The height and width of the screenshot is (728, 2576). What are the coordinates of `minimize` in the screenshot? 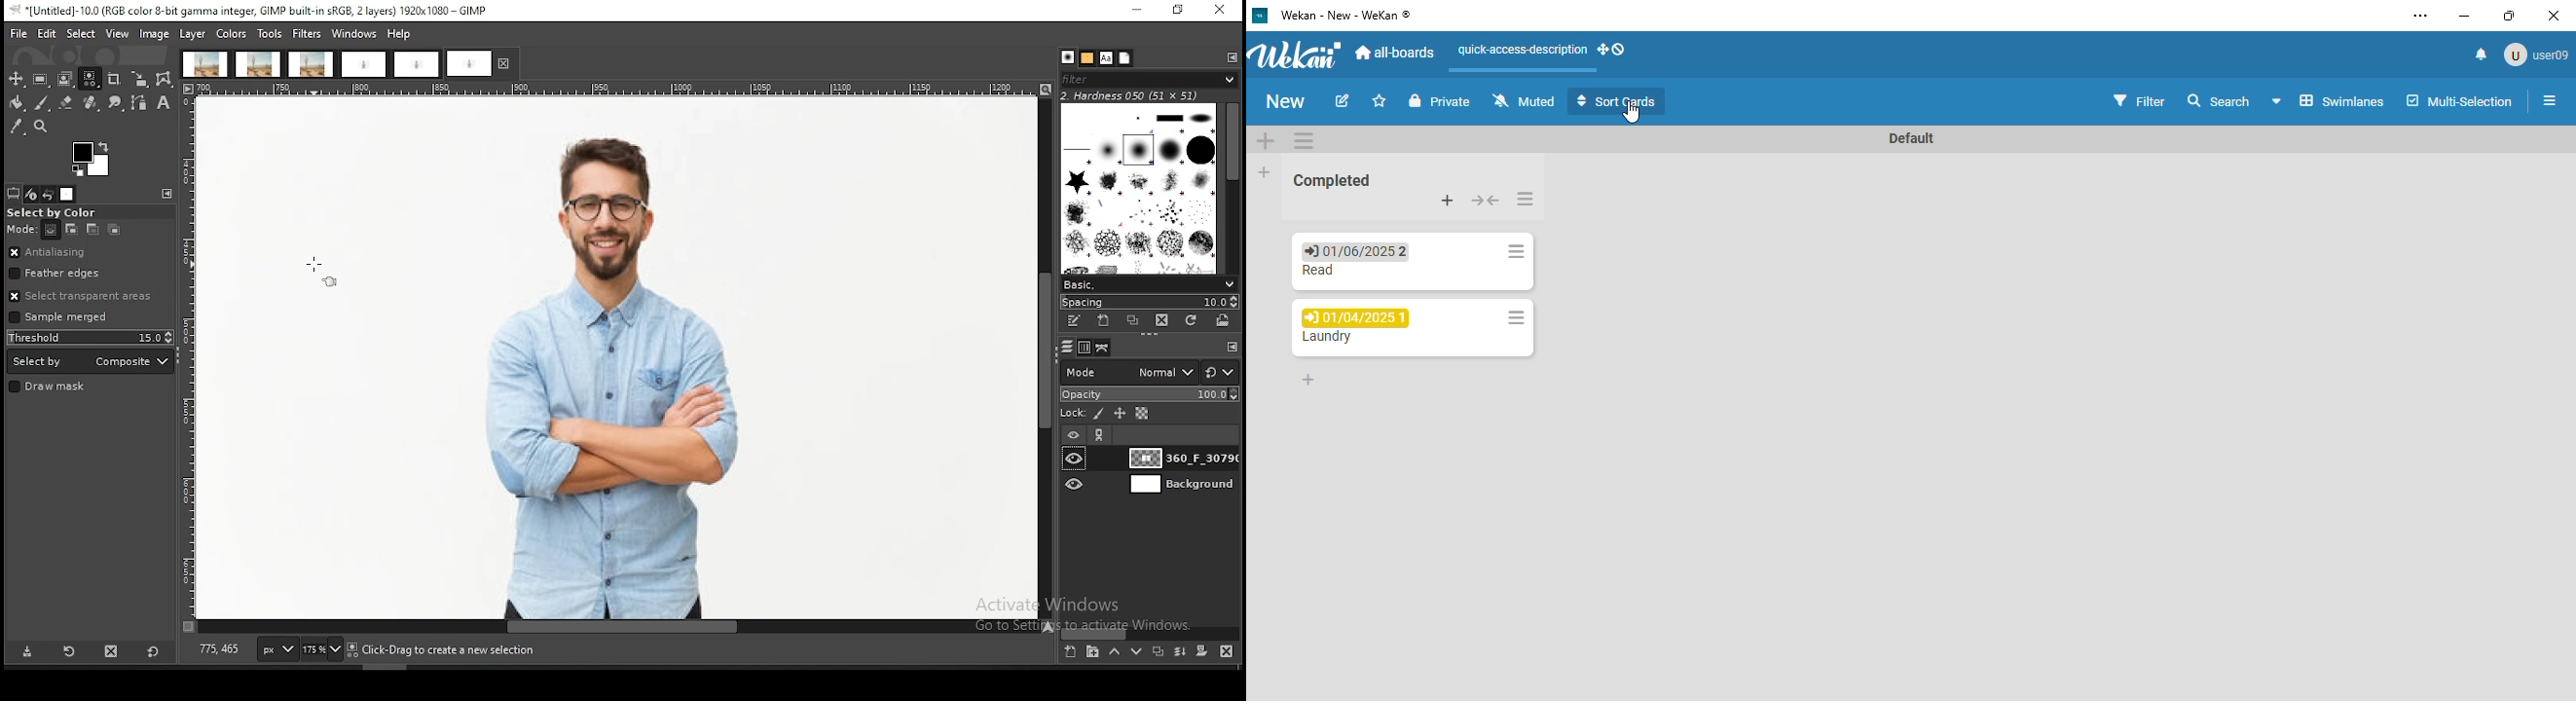 It's located at (2464, 17).